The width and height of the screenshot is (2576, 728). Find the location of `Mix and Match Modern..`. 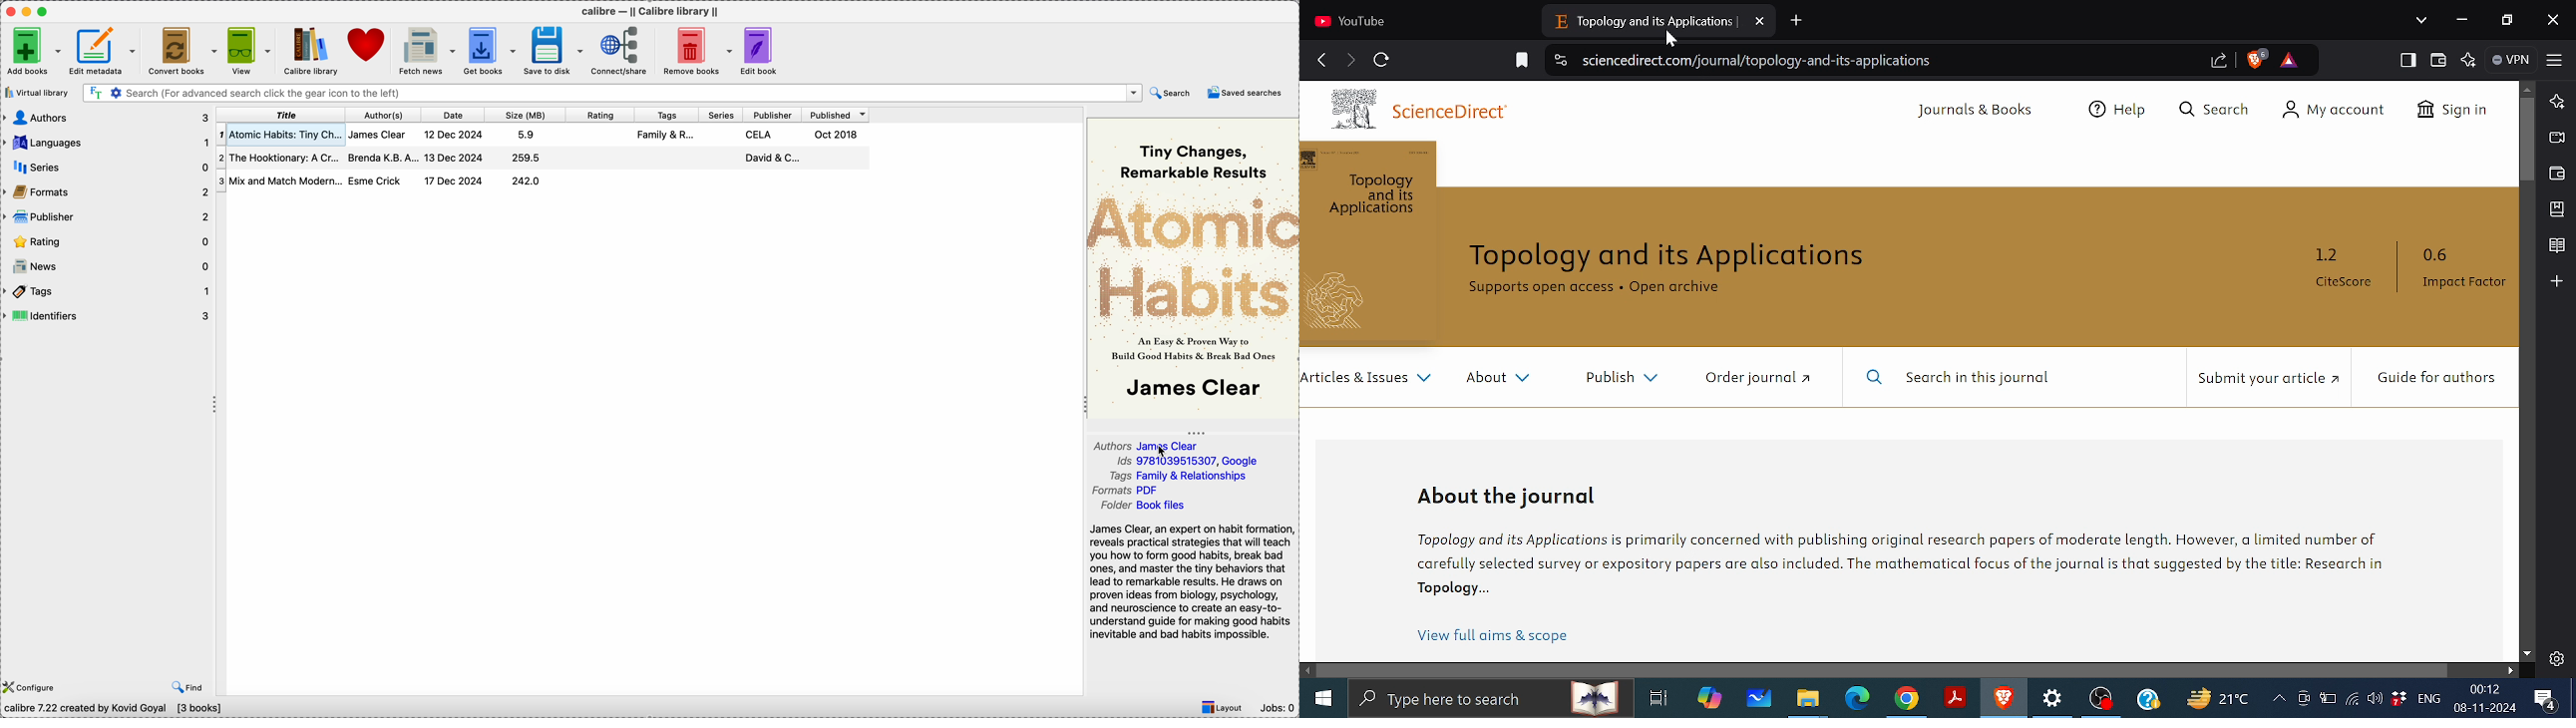

Mix and Match Modern.. is located at coordinates (279, 180).